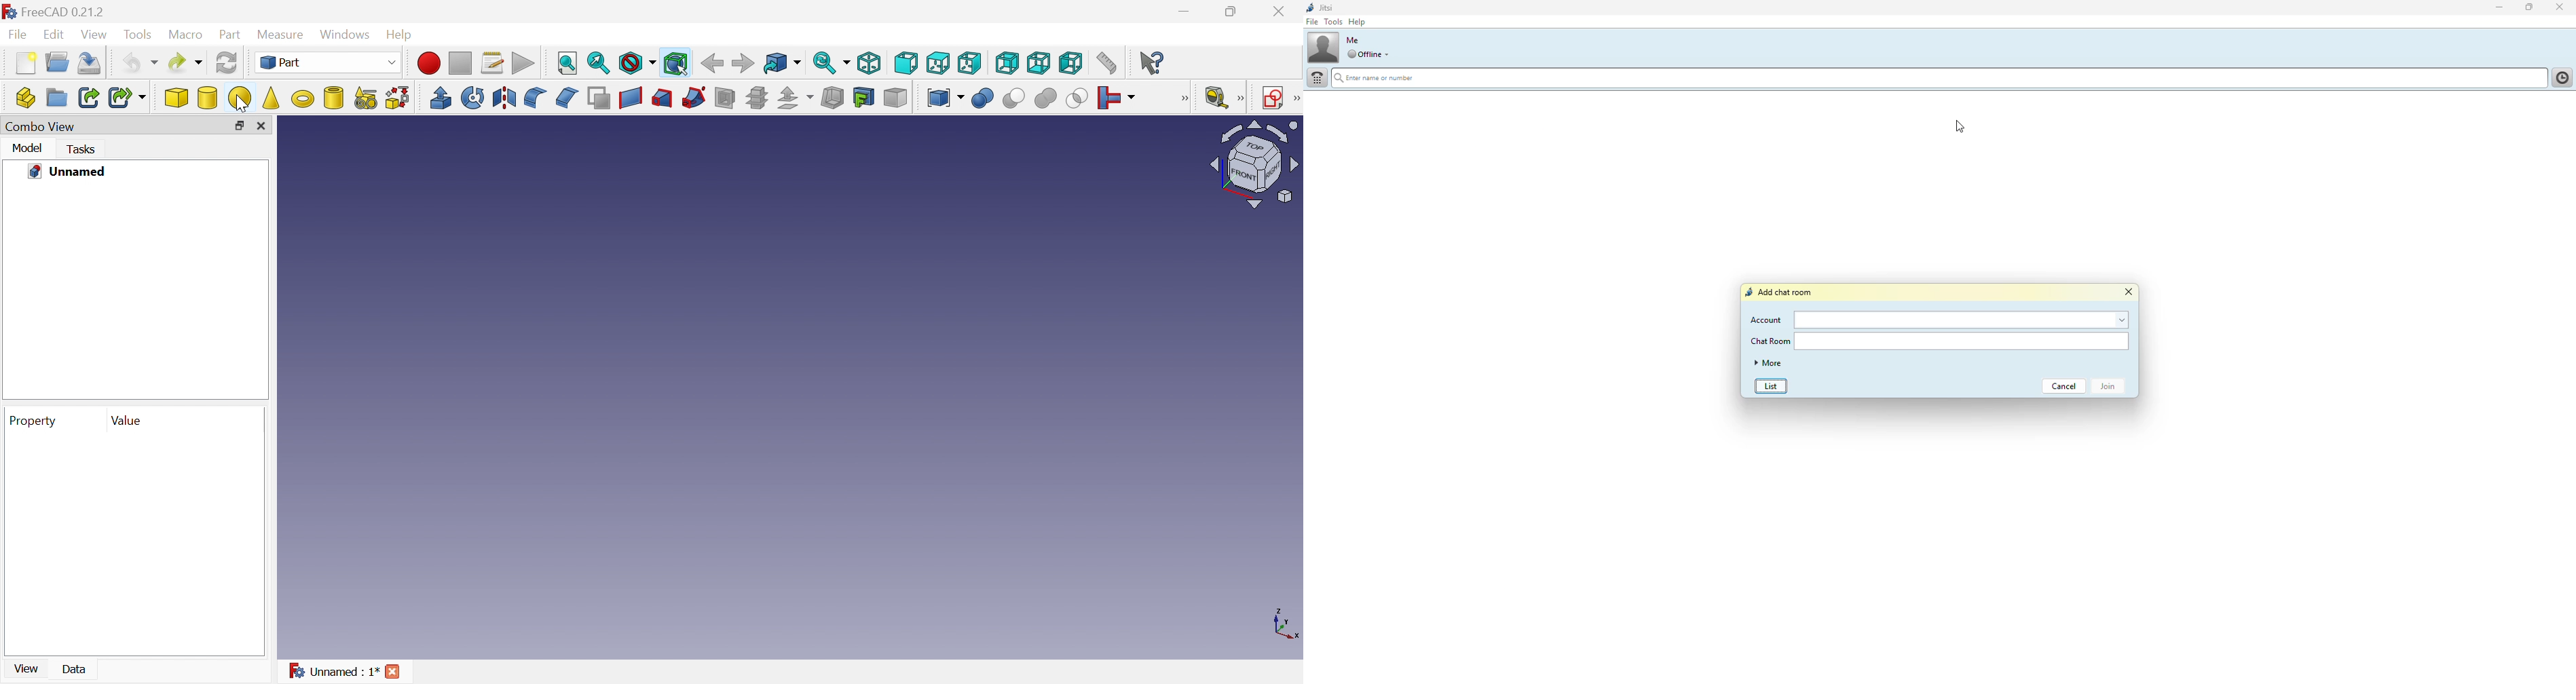  Describe the element at coordinates (460, 62) in the screenshot. I see `Stop macro recording` at that location.